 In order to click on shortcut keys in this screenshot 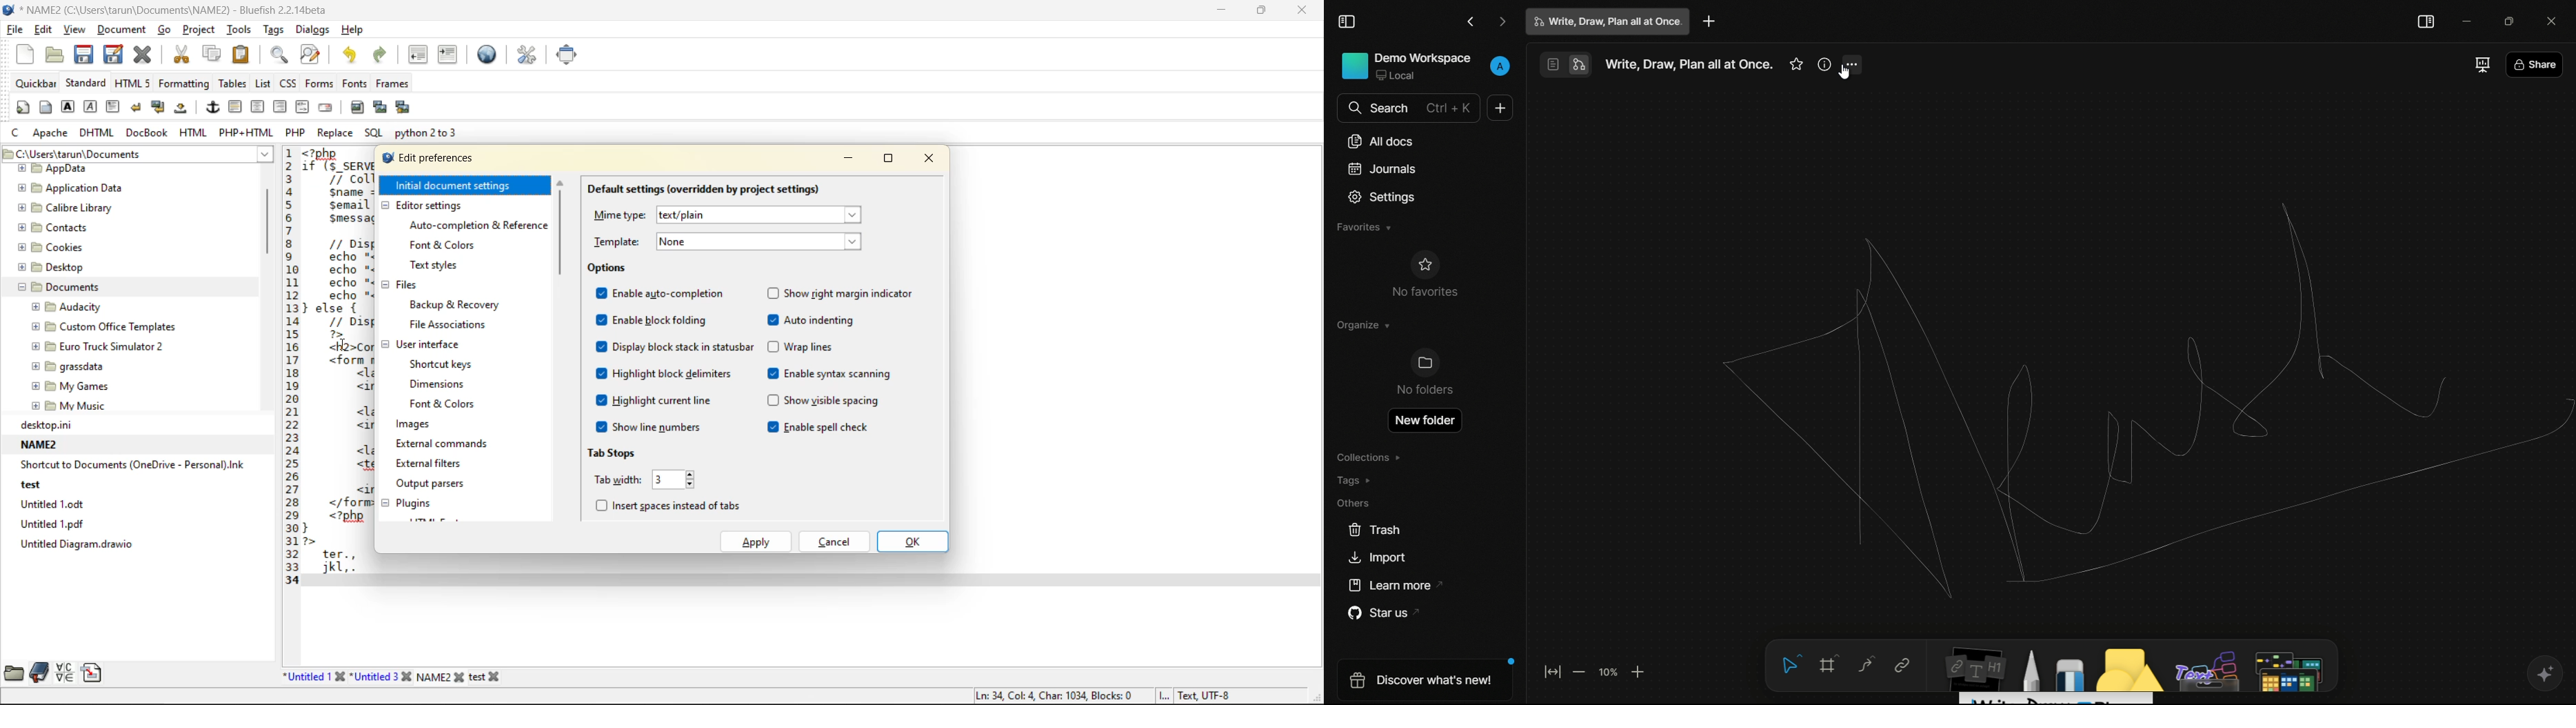, I will do `click(445, 364)`.